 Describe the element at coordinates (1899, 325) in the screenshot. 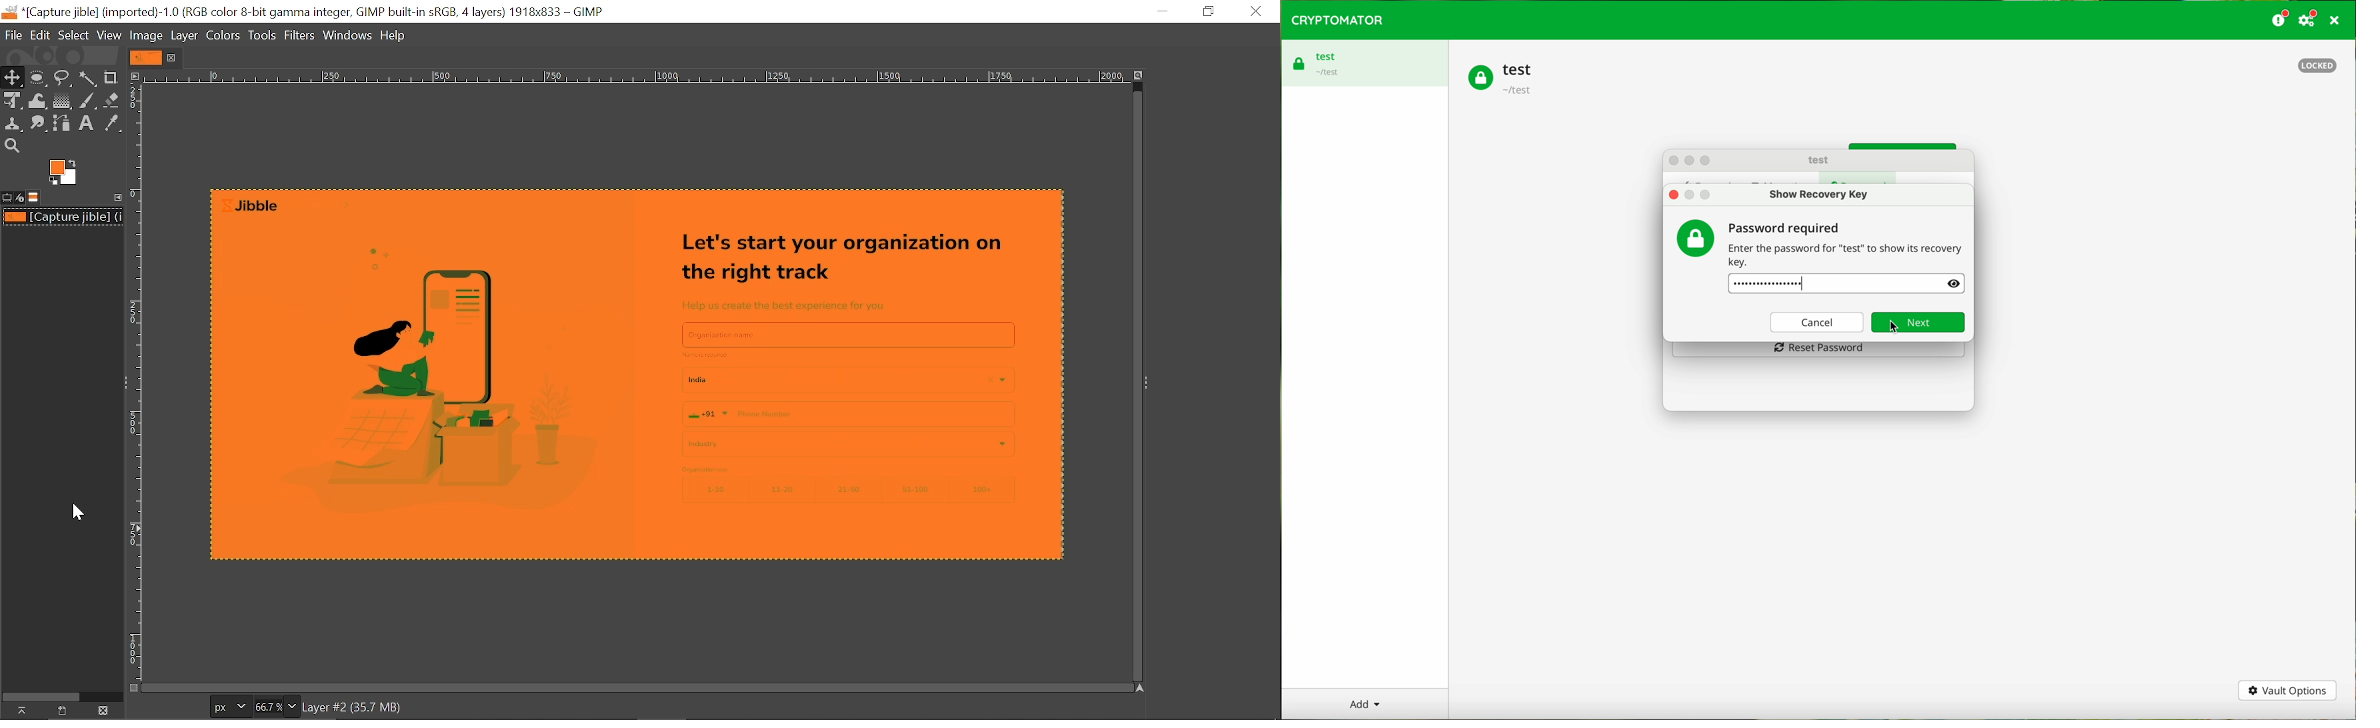

I see `cursor` at that location.